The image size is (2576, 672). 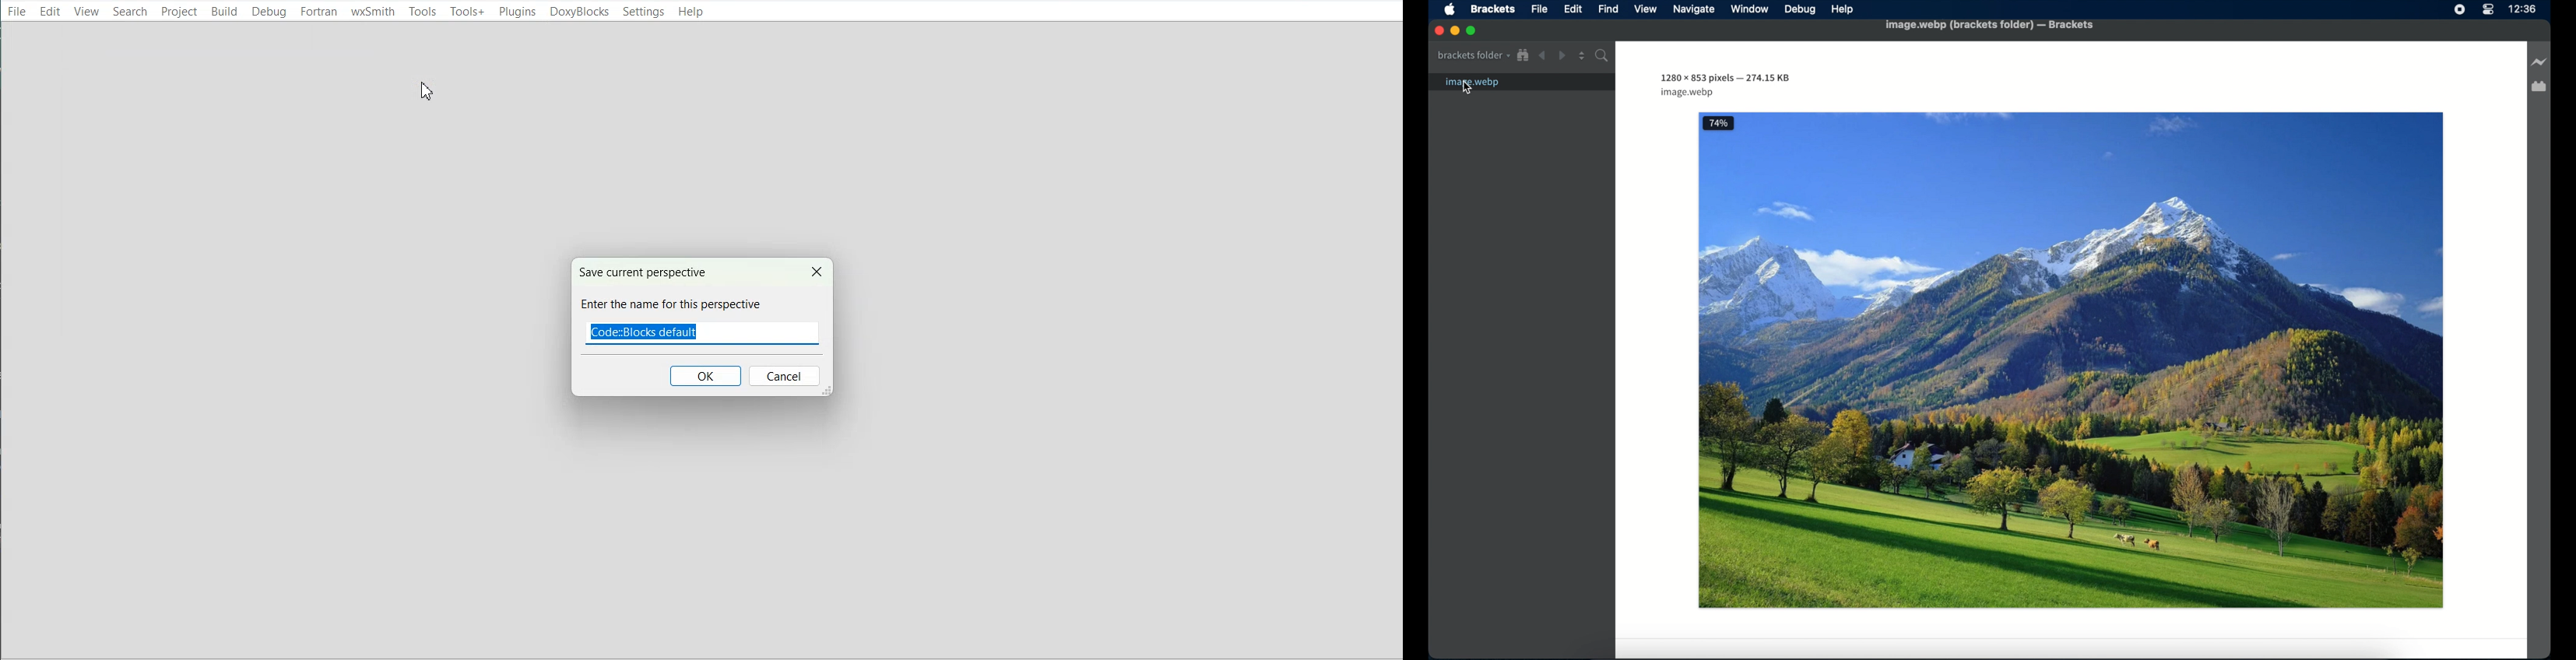 I want to click on 1280 x 853 pixels - 274.15 KB, so click(x=1726, y=78).